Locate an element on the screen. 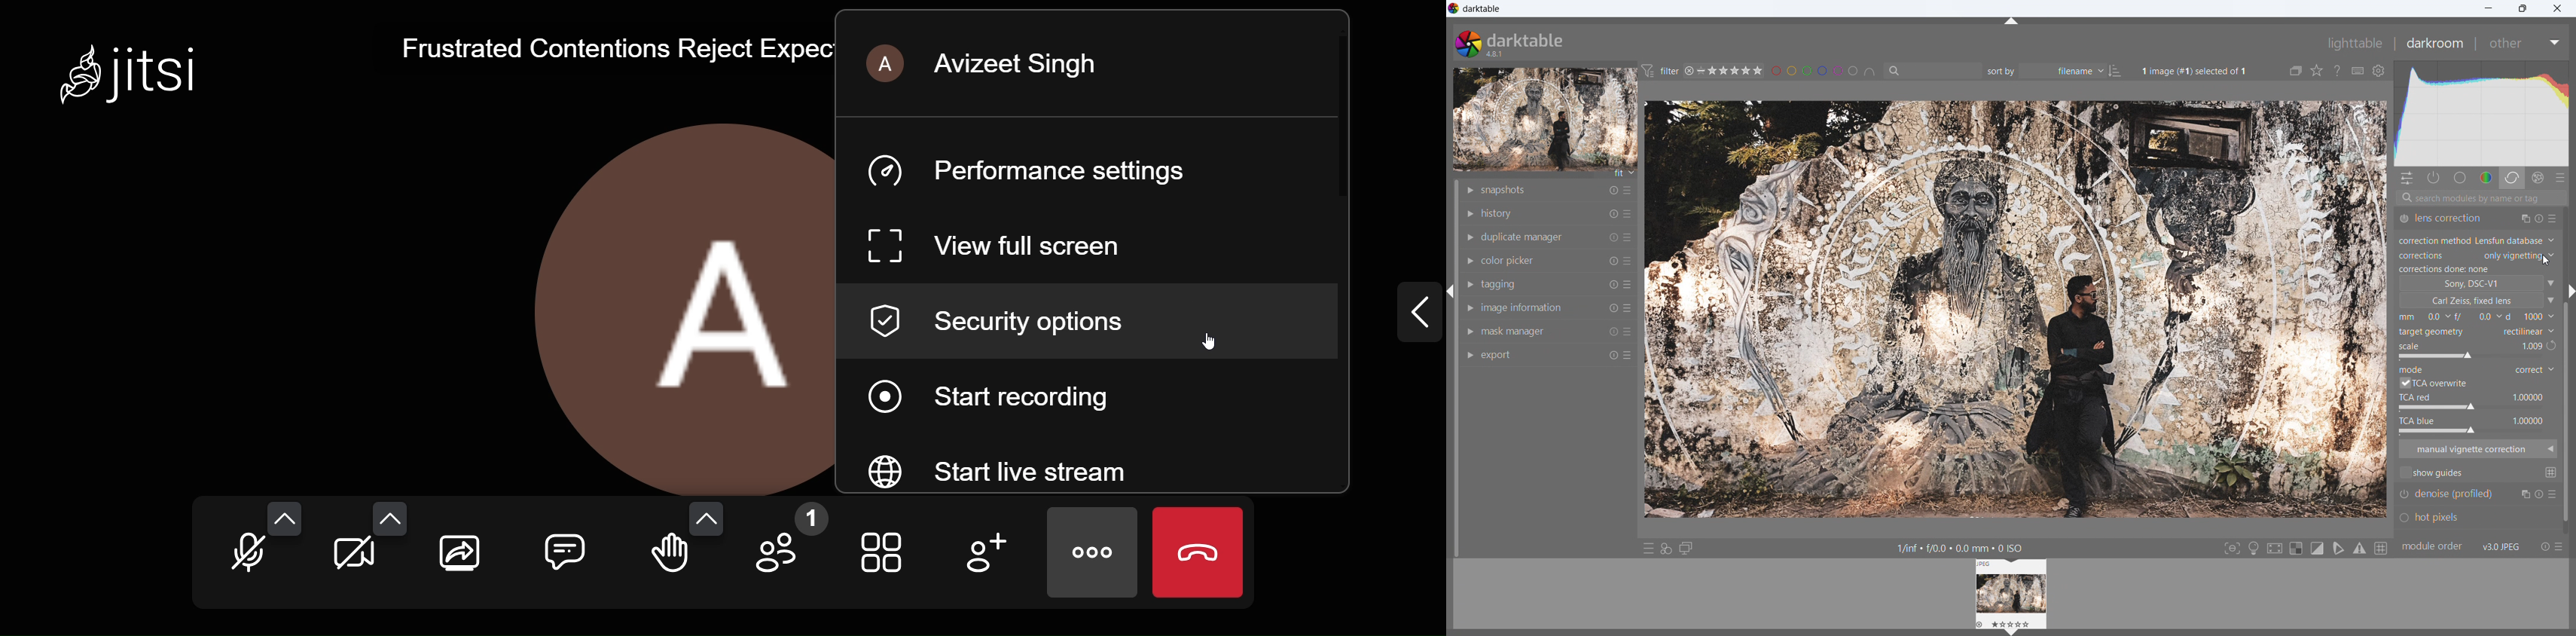  reset is located at coordinates (1613, 333).